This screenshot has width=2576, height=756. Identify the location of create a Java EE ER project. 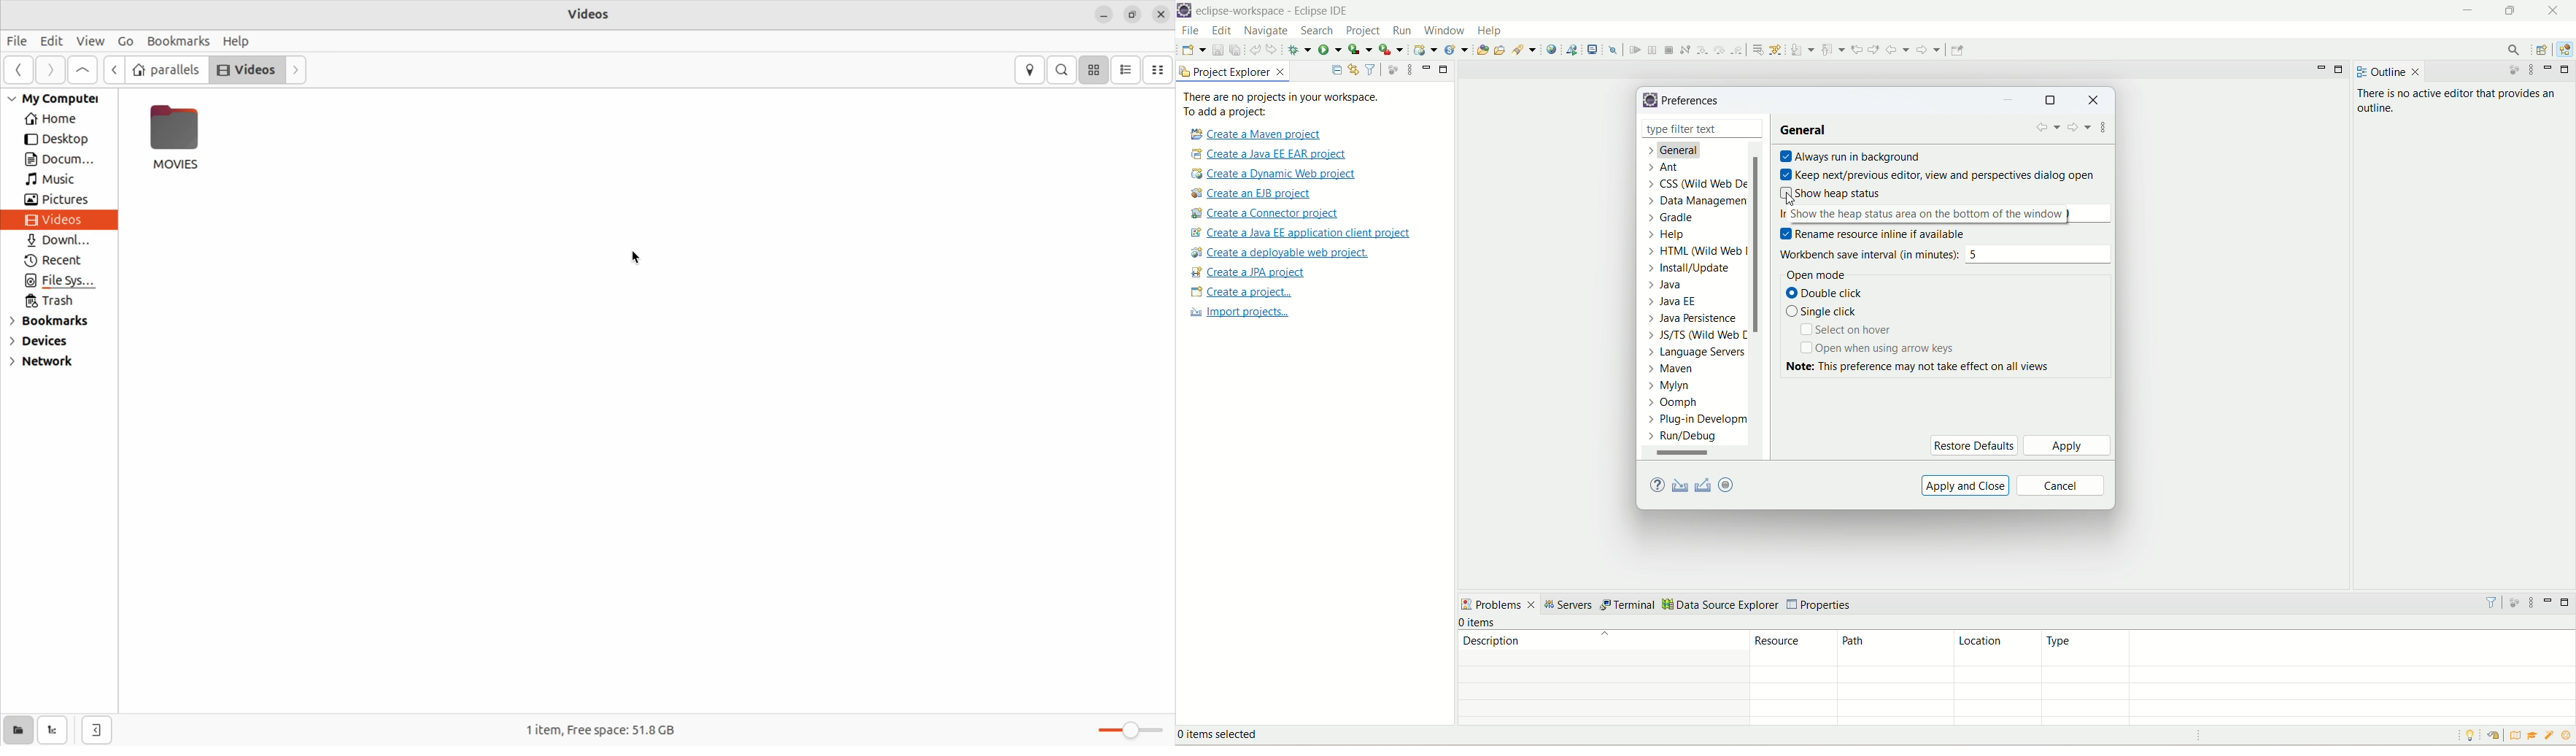
(1272, 154).